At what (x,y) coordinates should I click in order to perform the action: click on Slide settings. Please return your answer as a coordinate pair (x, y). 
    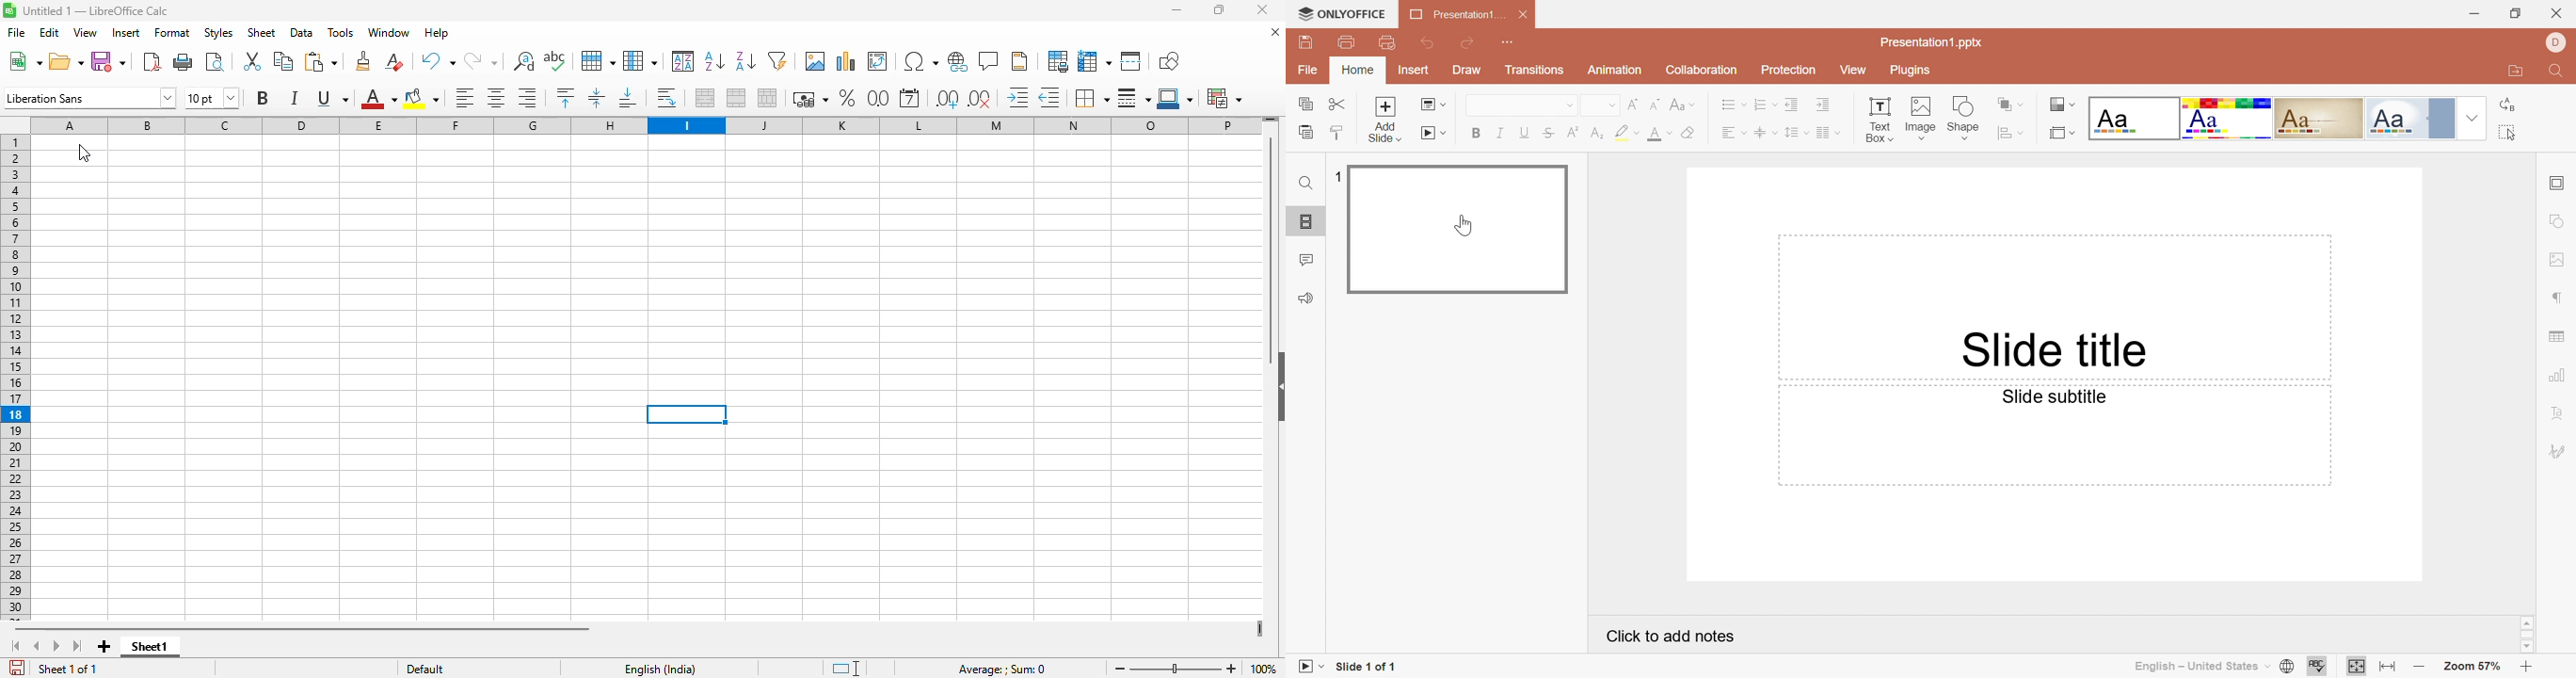
    Looking at the image, I should click on (2557, 183).